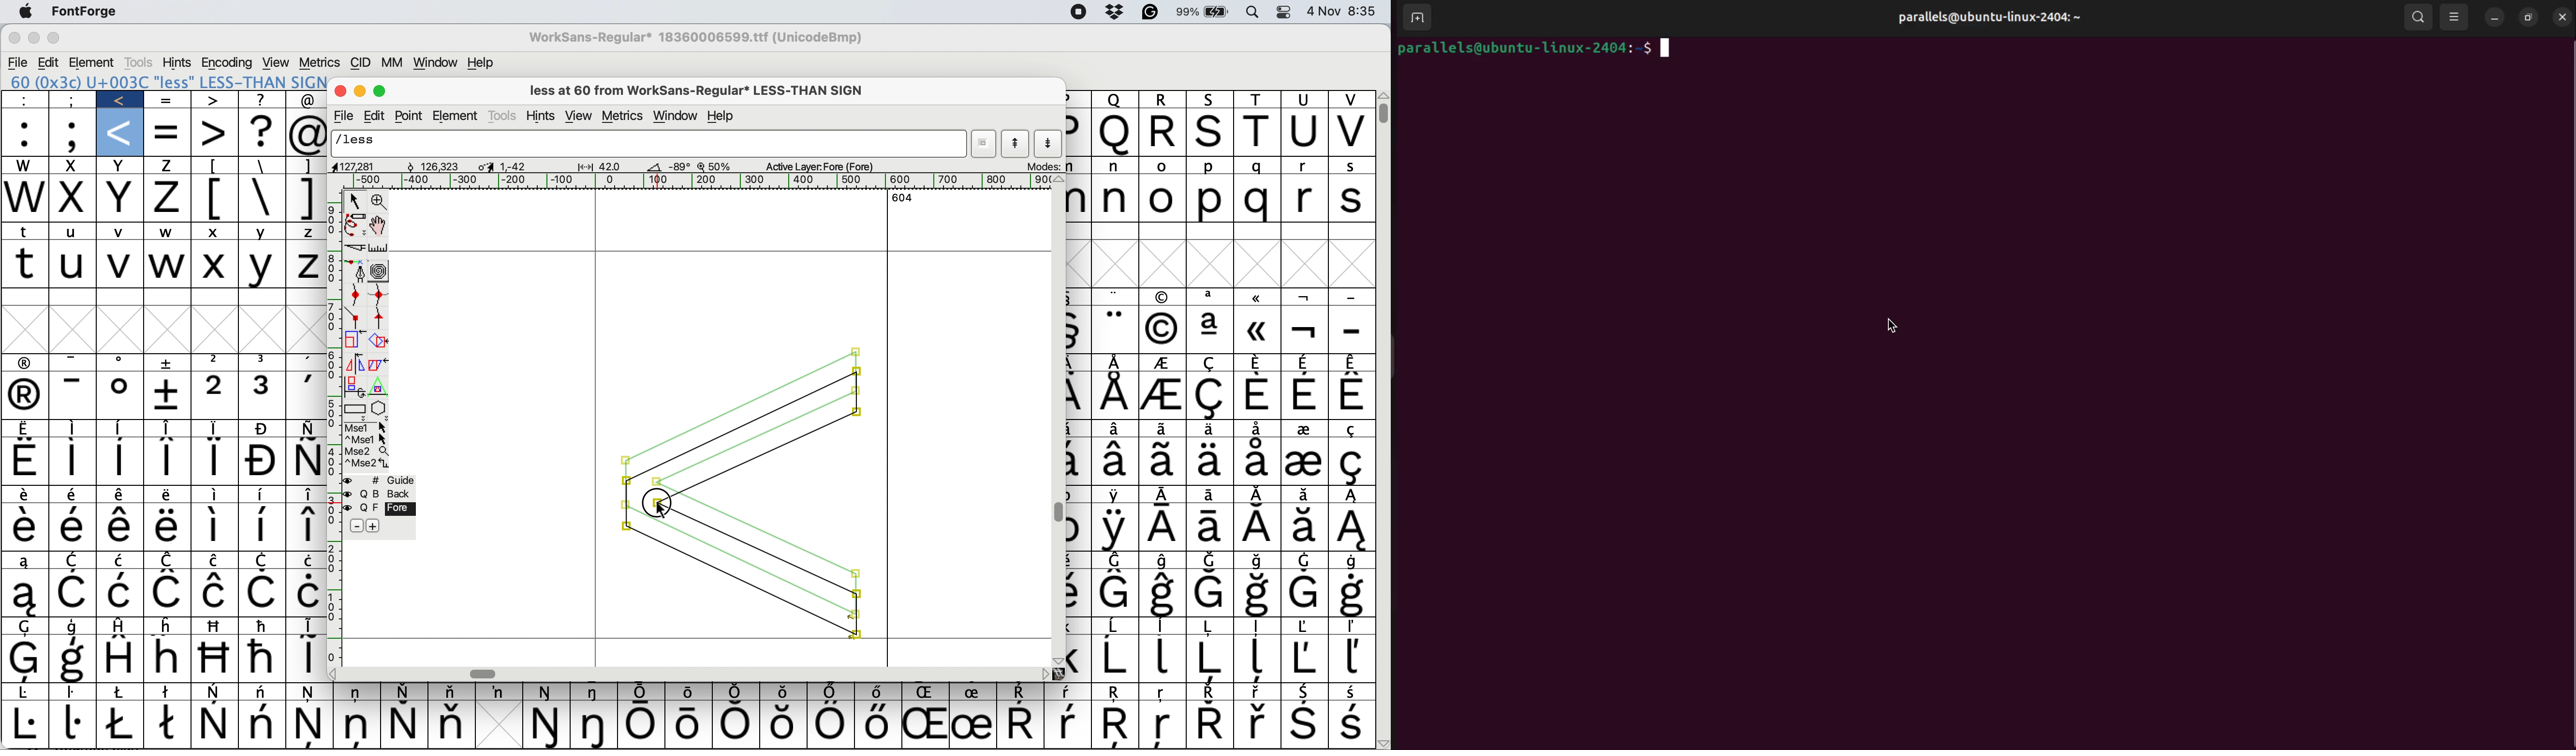  I want to click on t, so click(1259, 100).